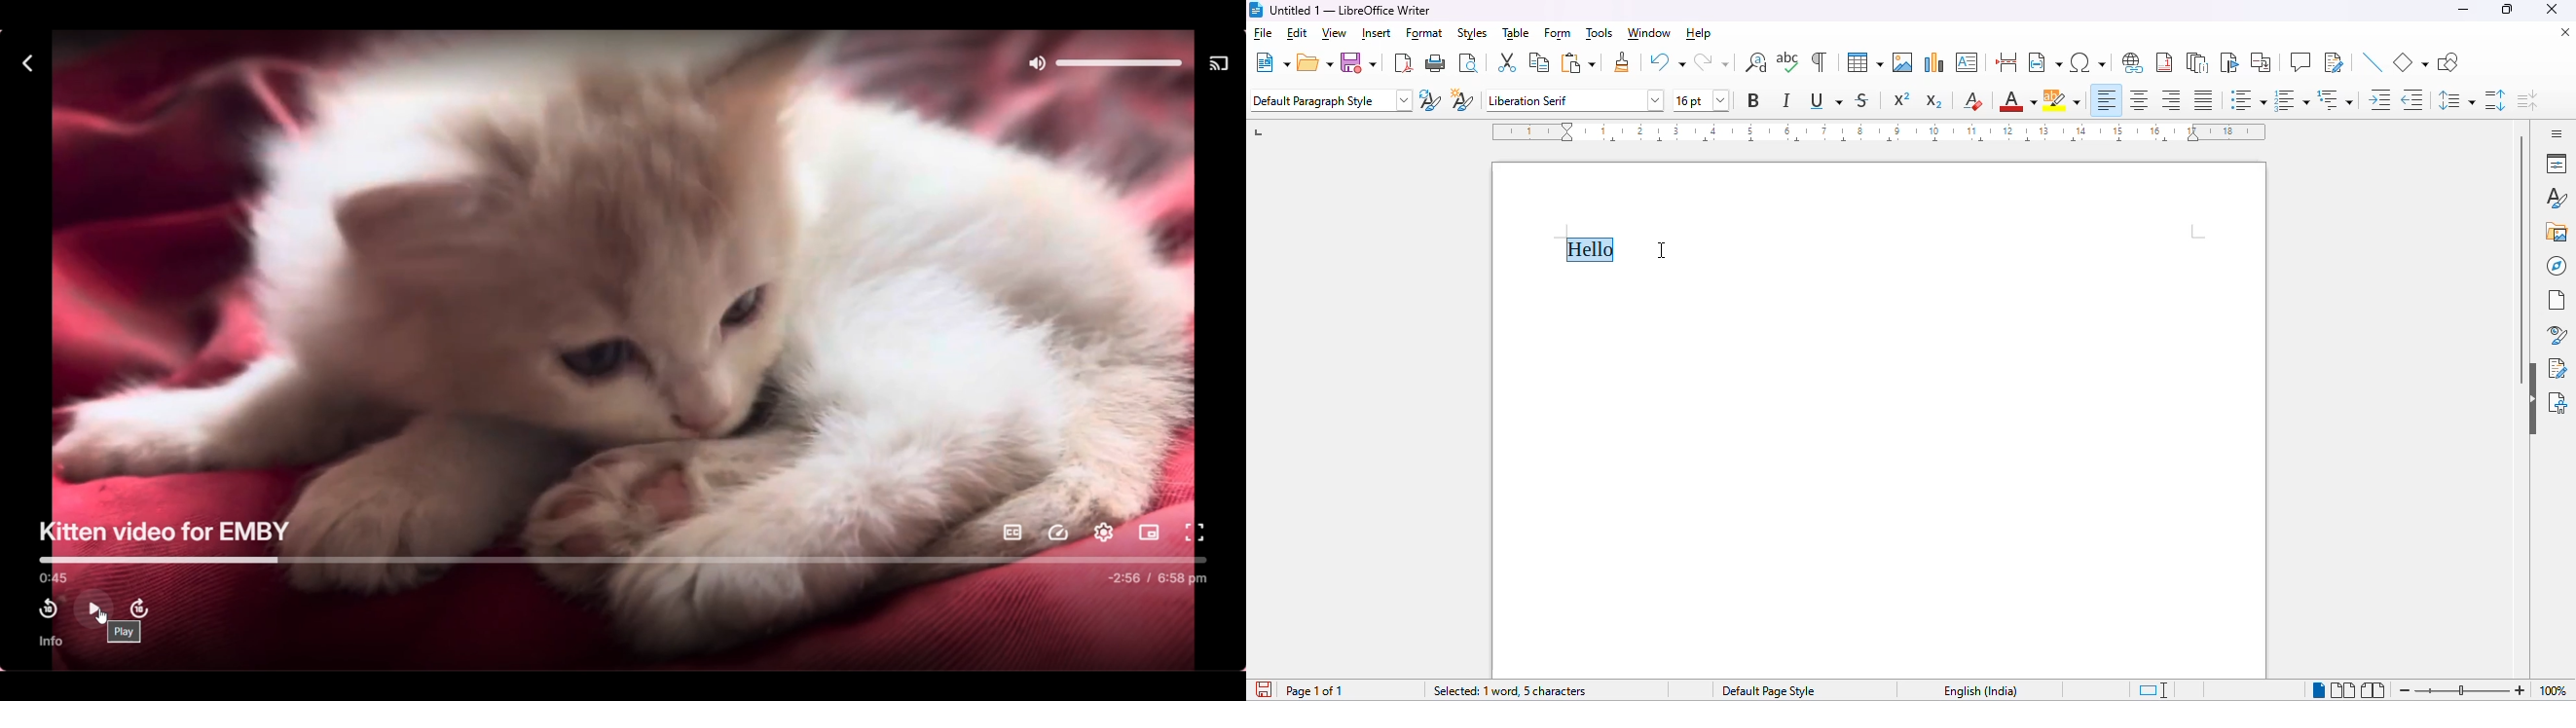 Image resolution: width=2576 pixels, height=728 pixels. Describe the element at coordinates (1376, 34) in the screenshot. I see `insert` at that location.